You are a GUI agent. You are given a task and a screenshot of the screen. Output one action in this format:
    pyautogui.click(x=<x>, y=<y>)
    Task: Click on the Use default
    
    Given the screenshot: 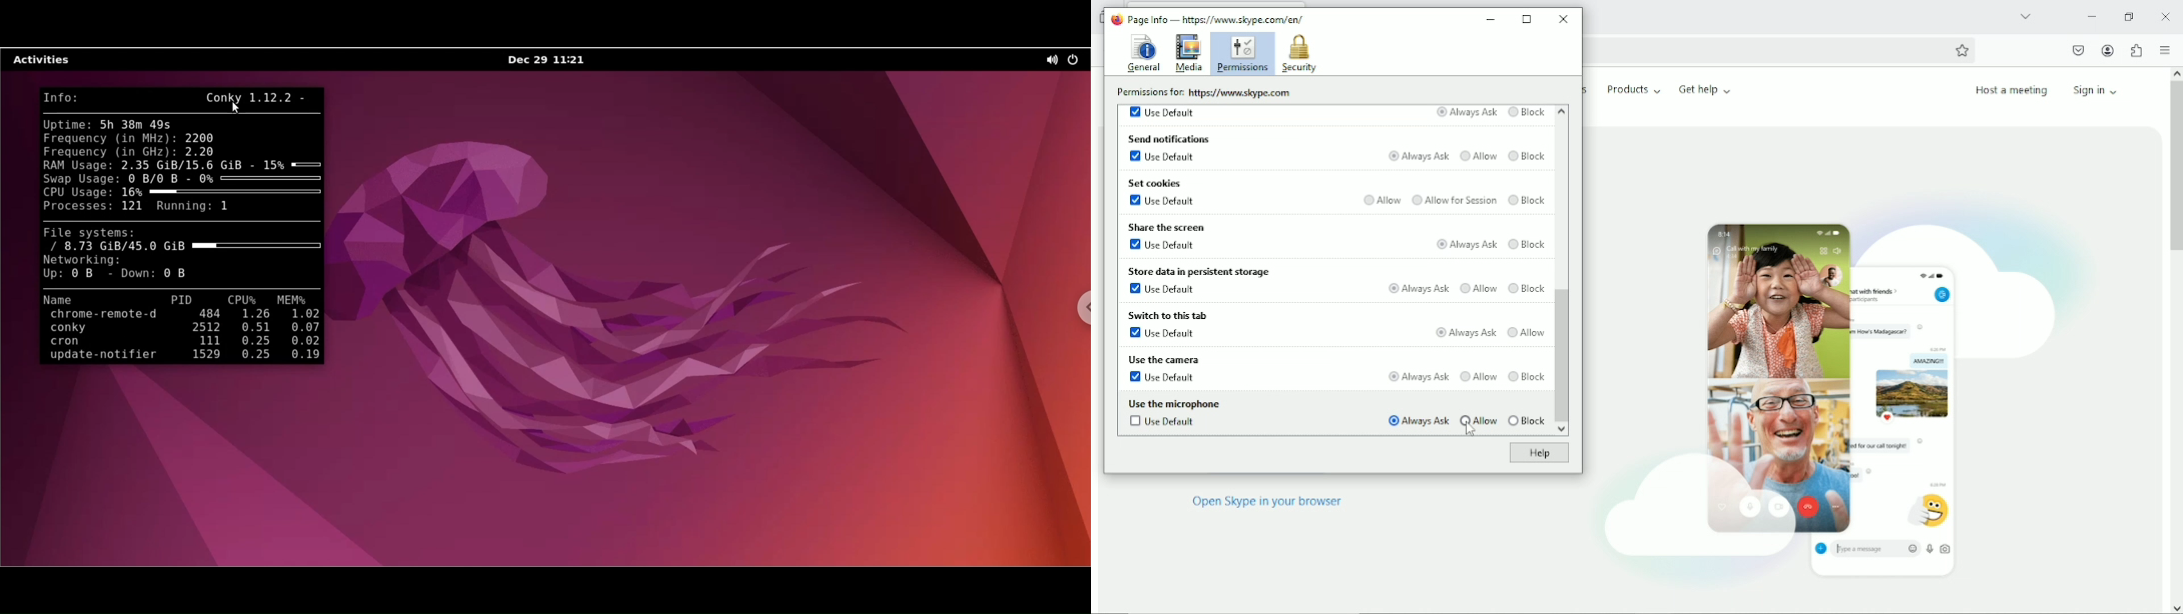 What is the action you would take?
    pyautogui.click(x=1160, y=333)
    